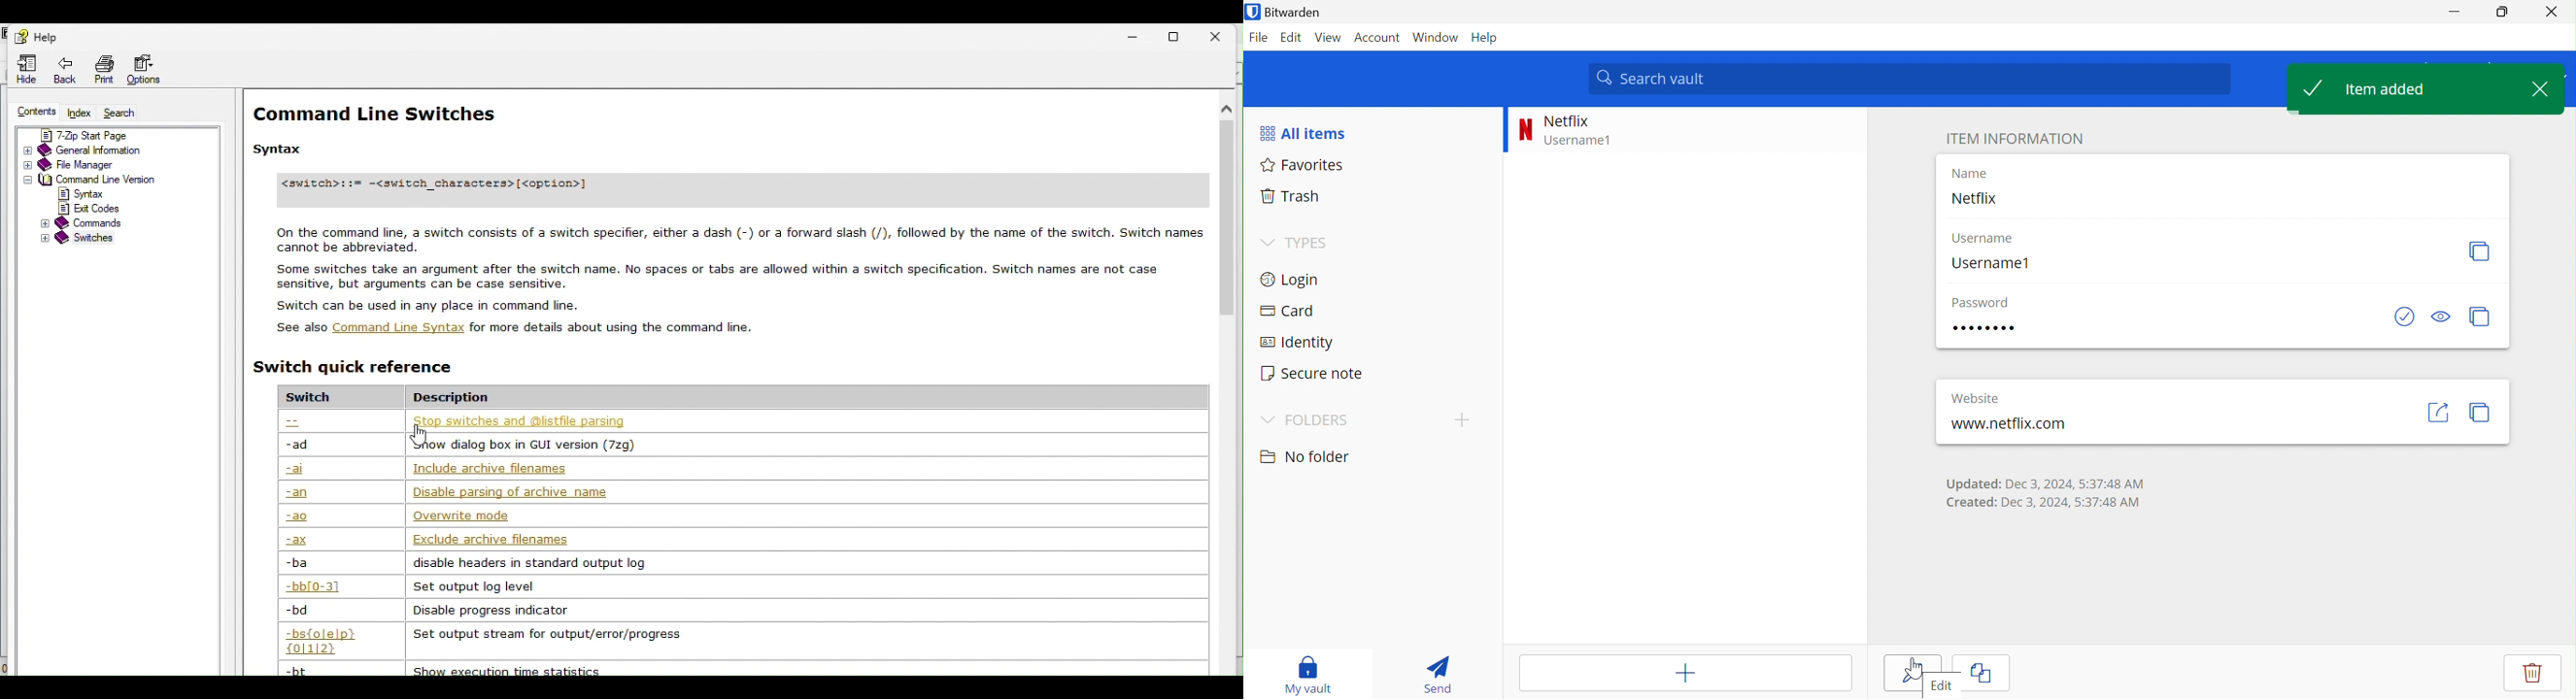 The height and width of the screenshot is (700, 2576). What do you see at coordinates (1289, 196) in the screenshot?
I see `Trash` at bounding box center [1289, 196].